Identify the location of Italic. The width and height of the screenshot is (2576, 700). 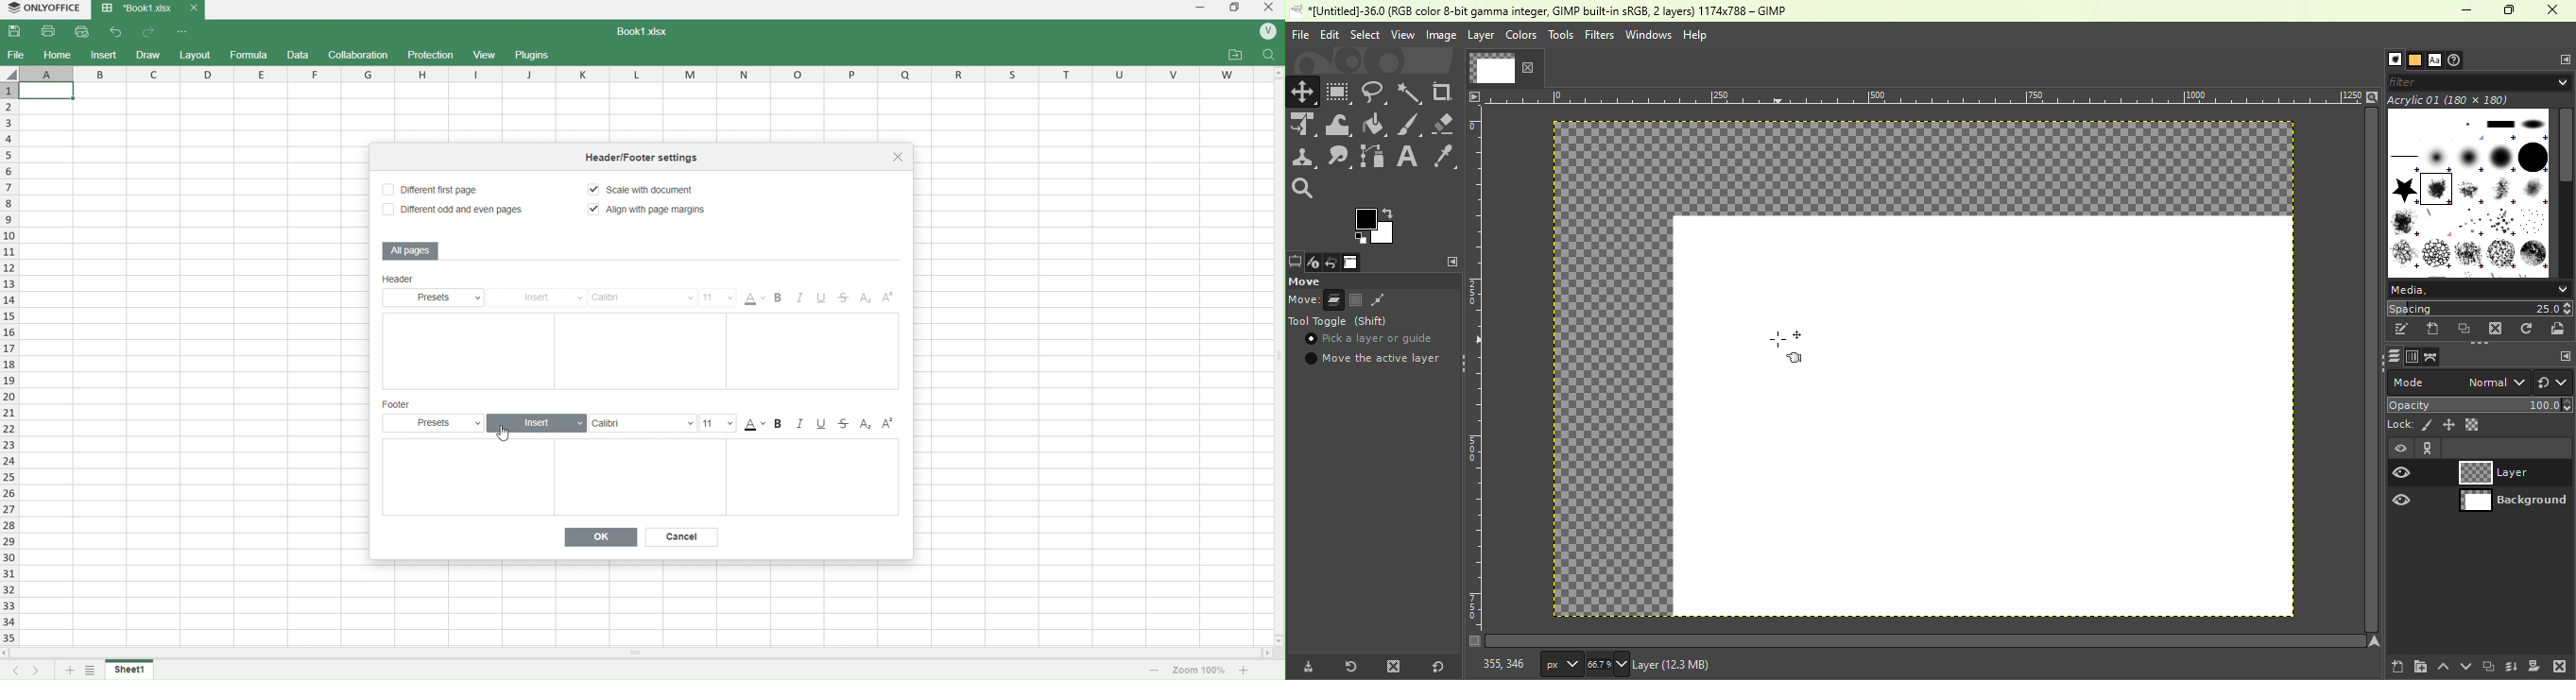
(803, 424).